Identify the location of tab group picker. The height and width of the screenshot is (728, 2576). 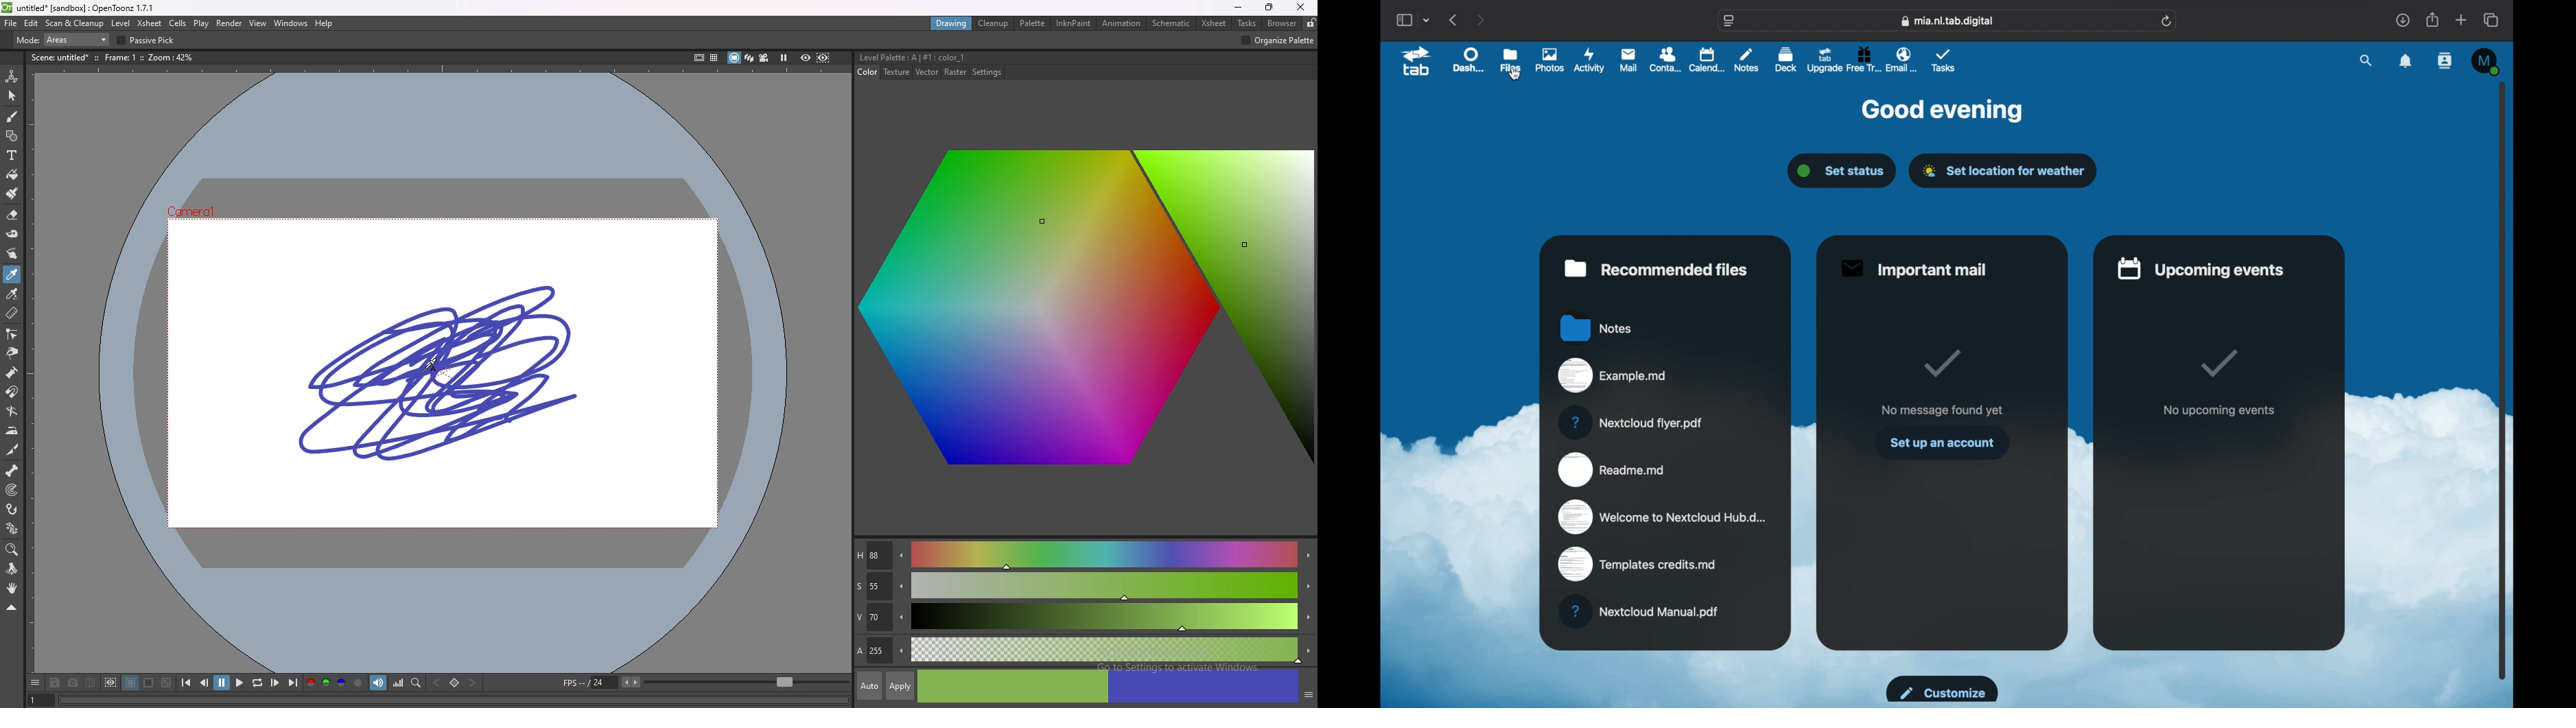
(1427, 20).